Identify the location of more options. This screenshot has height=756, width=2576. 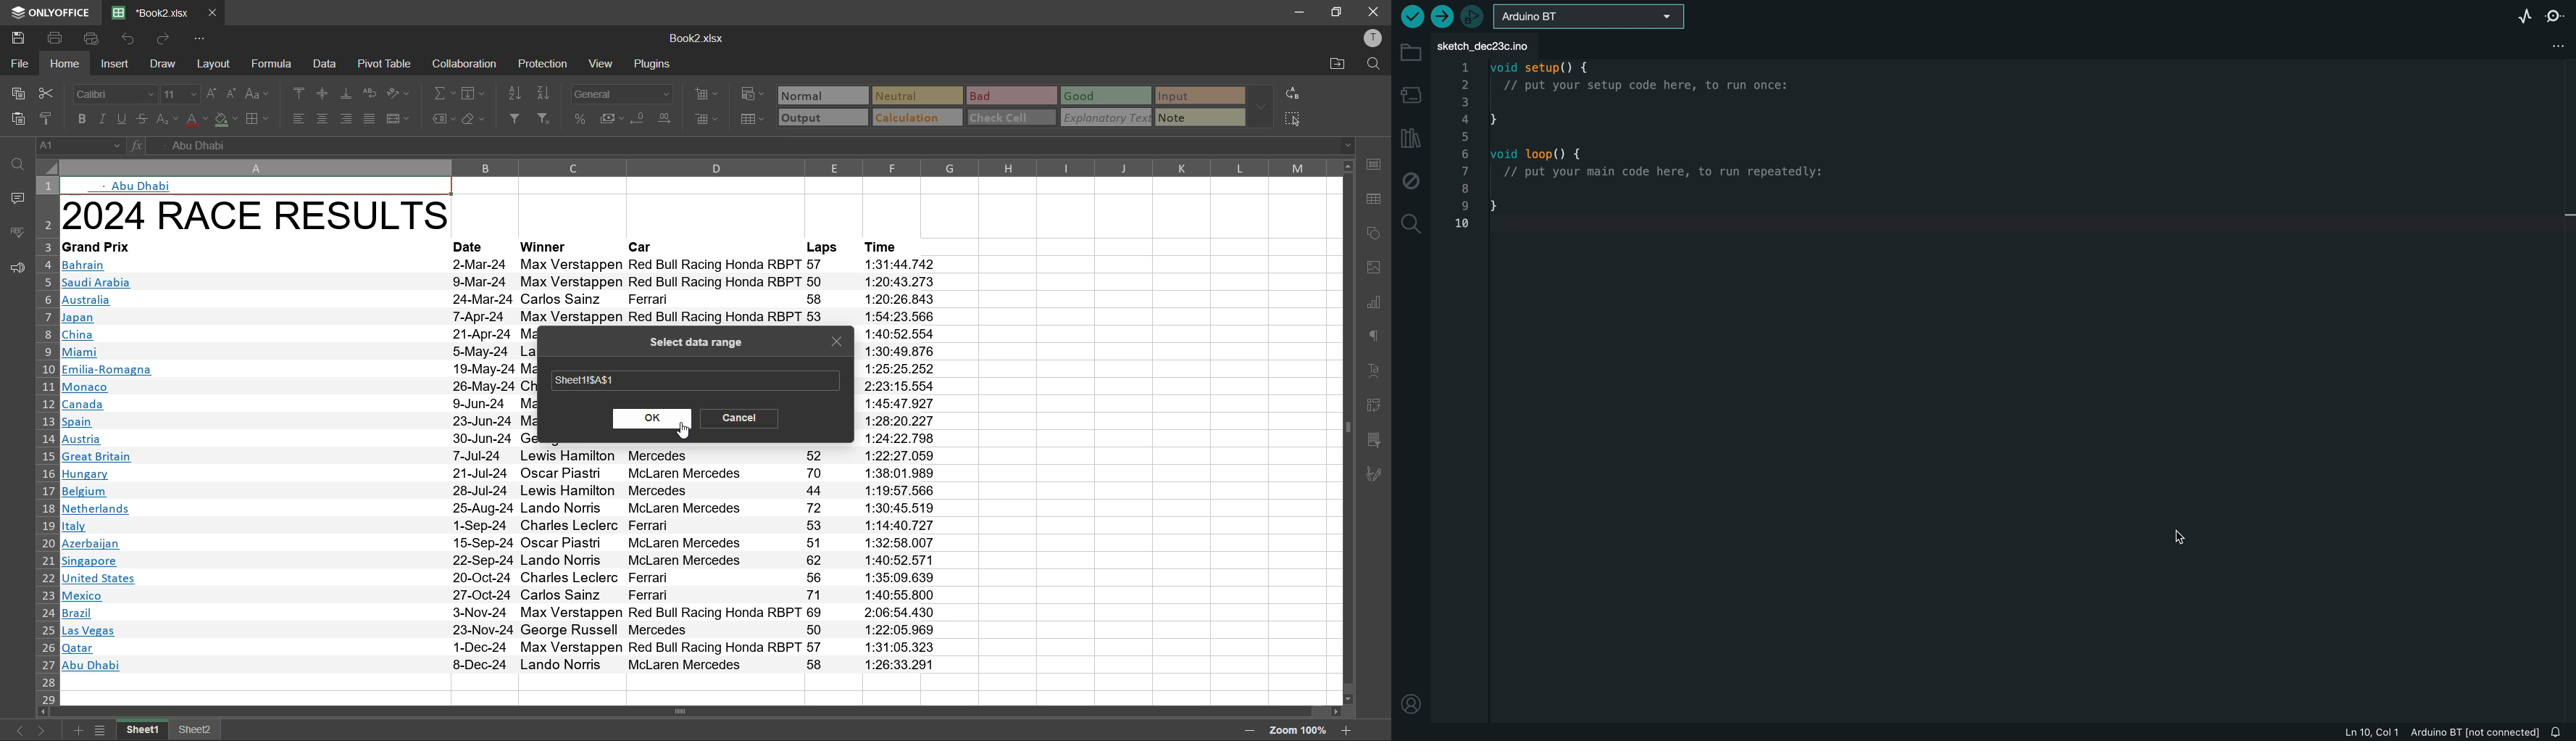
(1260, 106).